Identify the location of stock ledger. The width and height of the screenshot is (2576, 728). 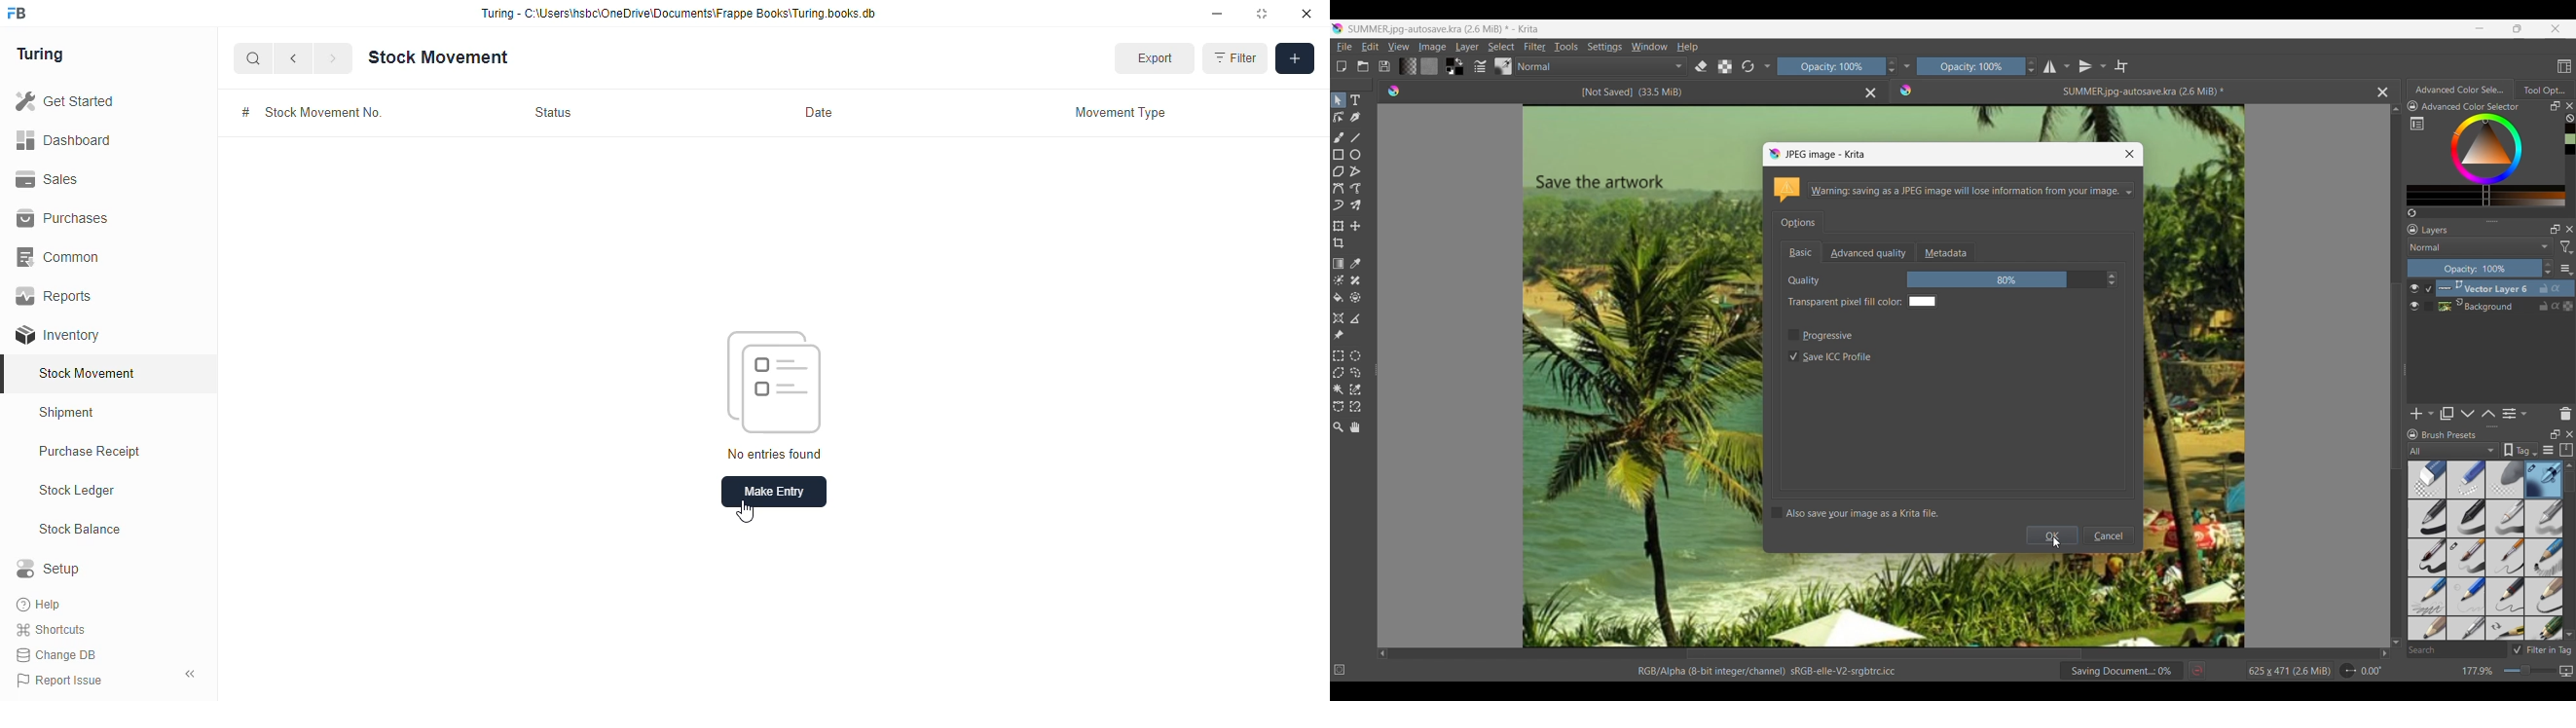
(78, 491).